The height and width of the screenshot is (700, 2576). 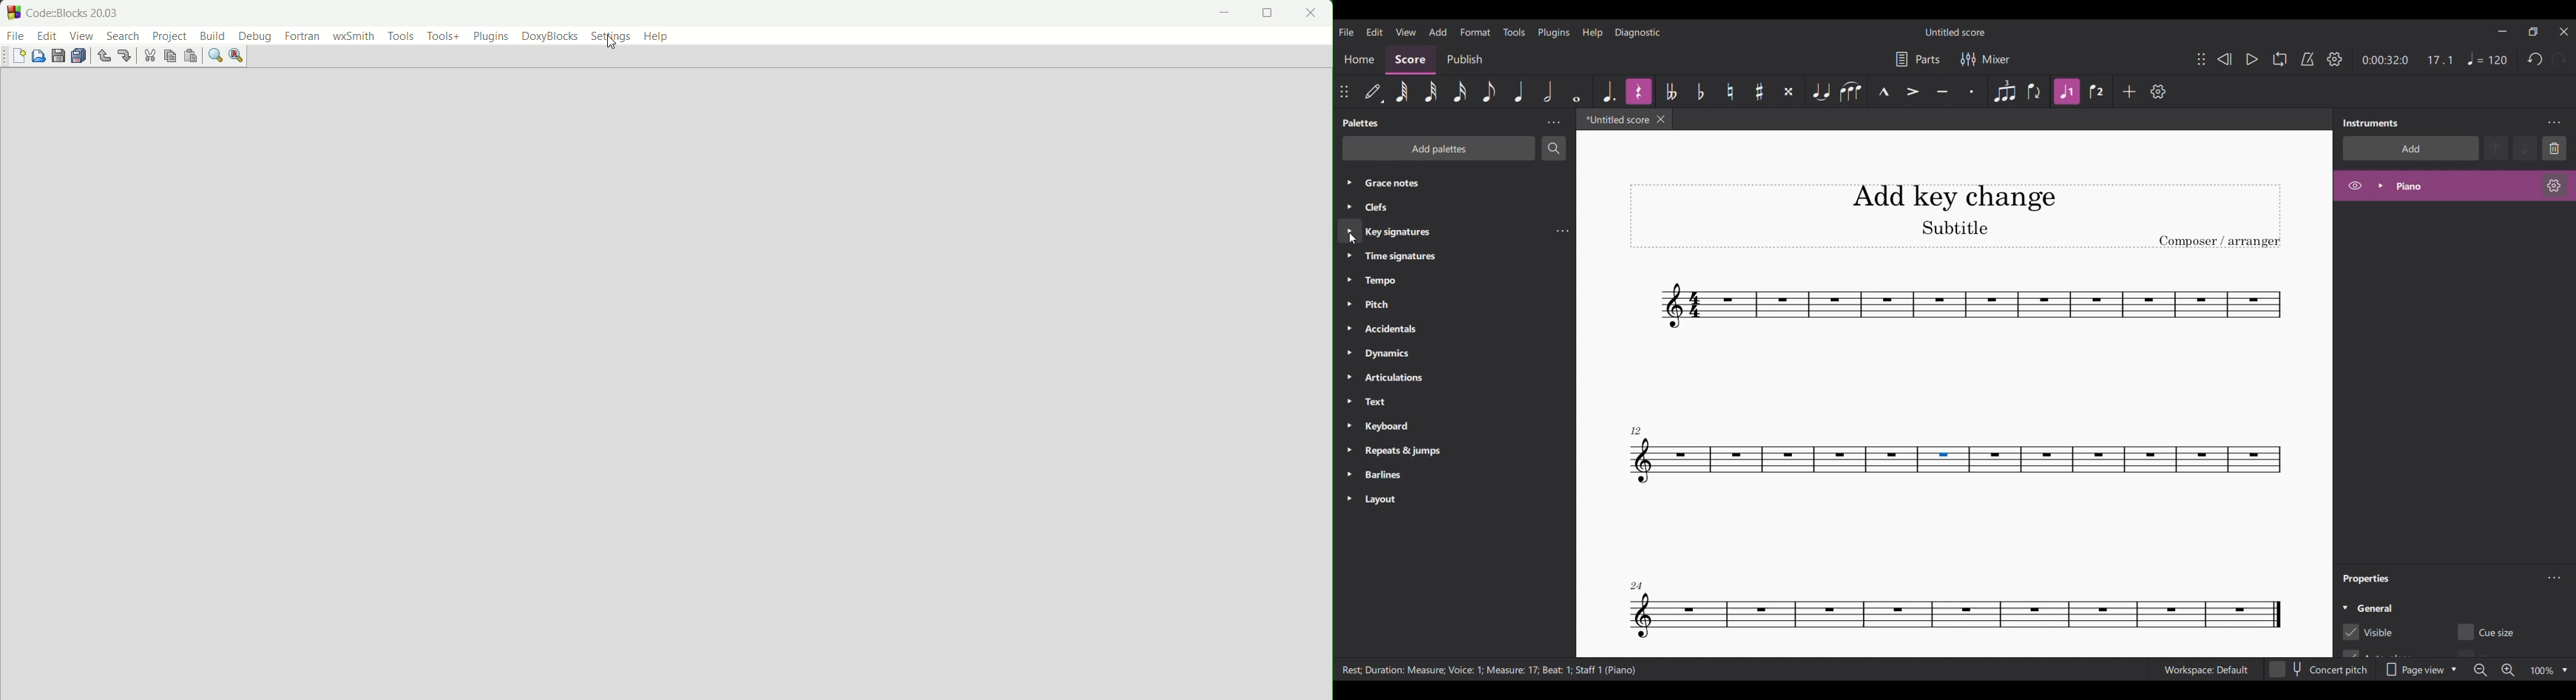 What do you see at coordinates (1405, 31) in the screenshot?
I see `View menu` at bounding box center [1405, 31].